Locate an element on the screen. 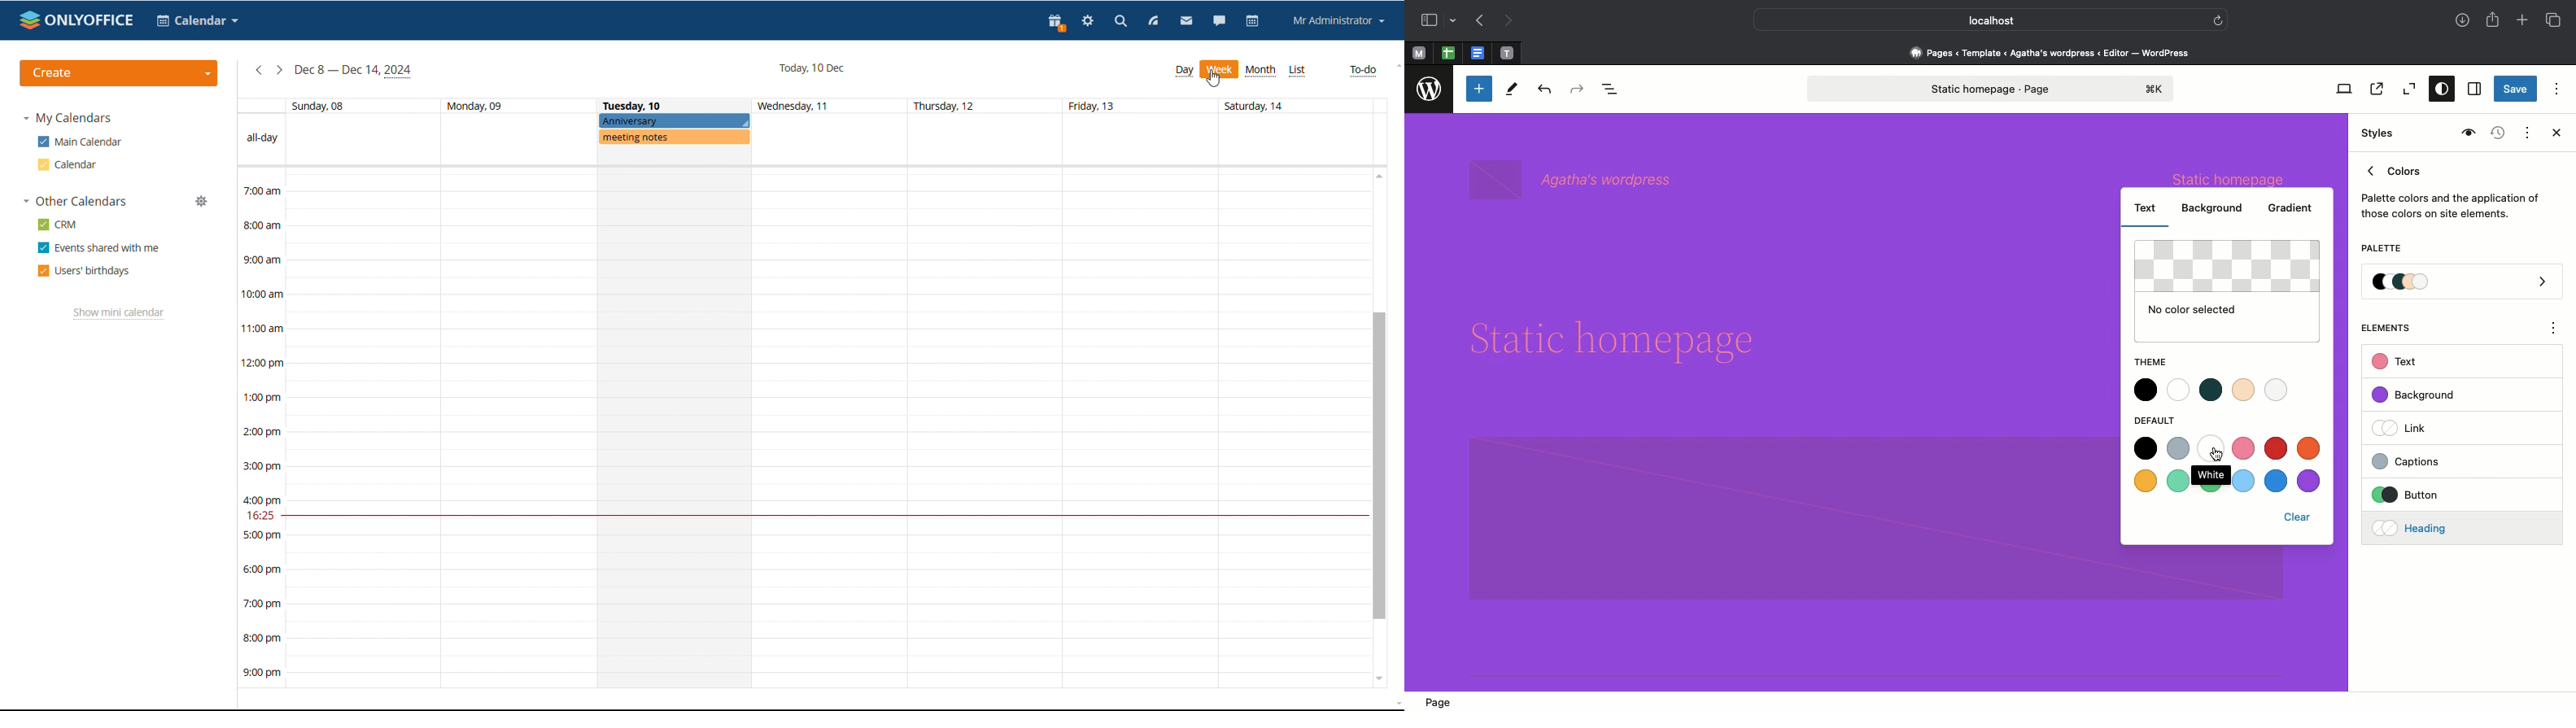 This screenshot has height=728, width=2576. View is located at coordinates (2341, 89).